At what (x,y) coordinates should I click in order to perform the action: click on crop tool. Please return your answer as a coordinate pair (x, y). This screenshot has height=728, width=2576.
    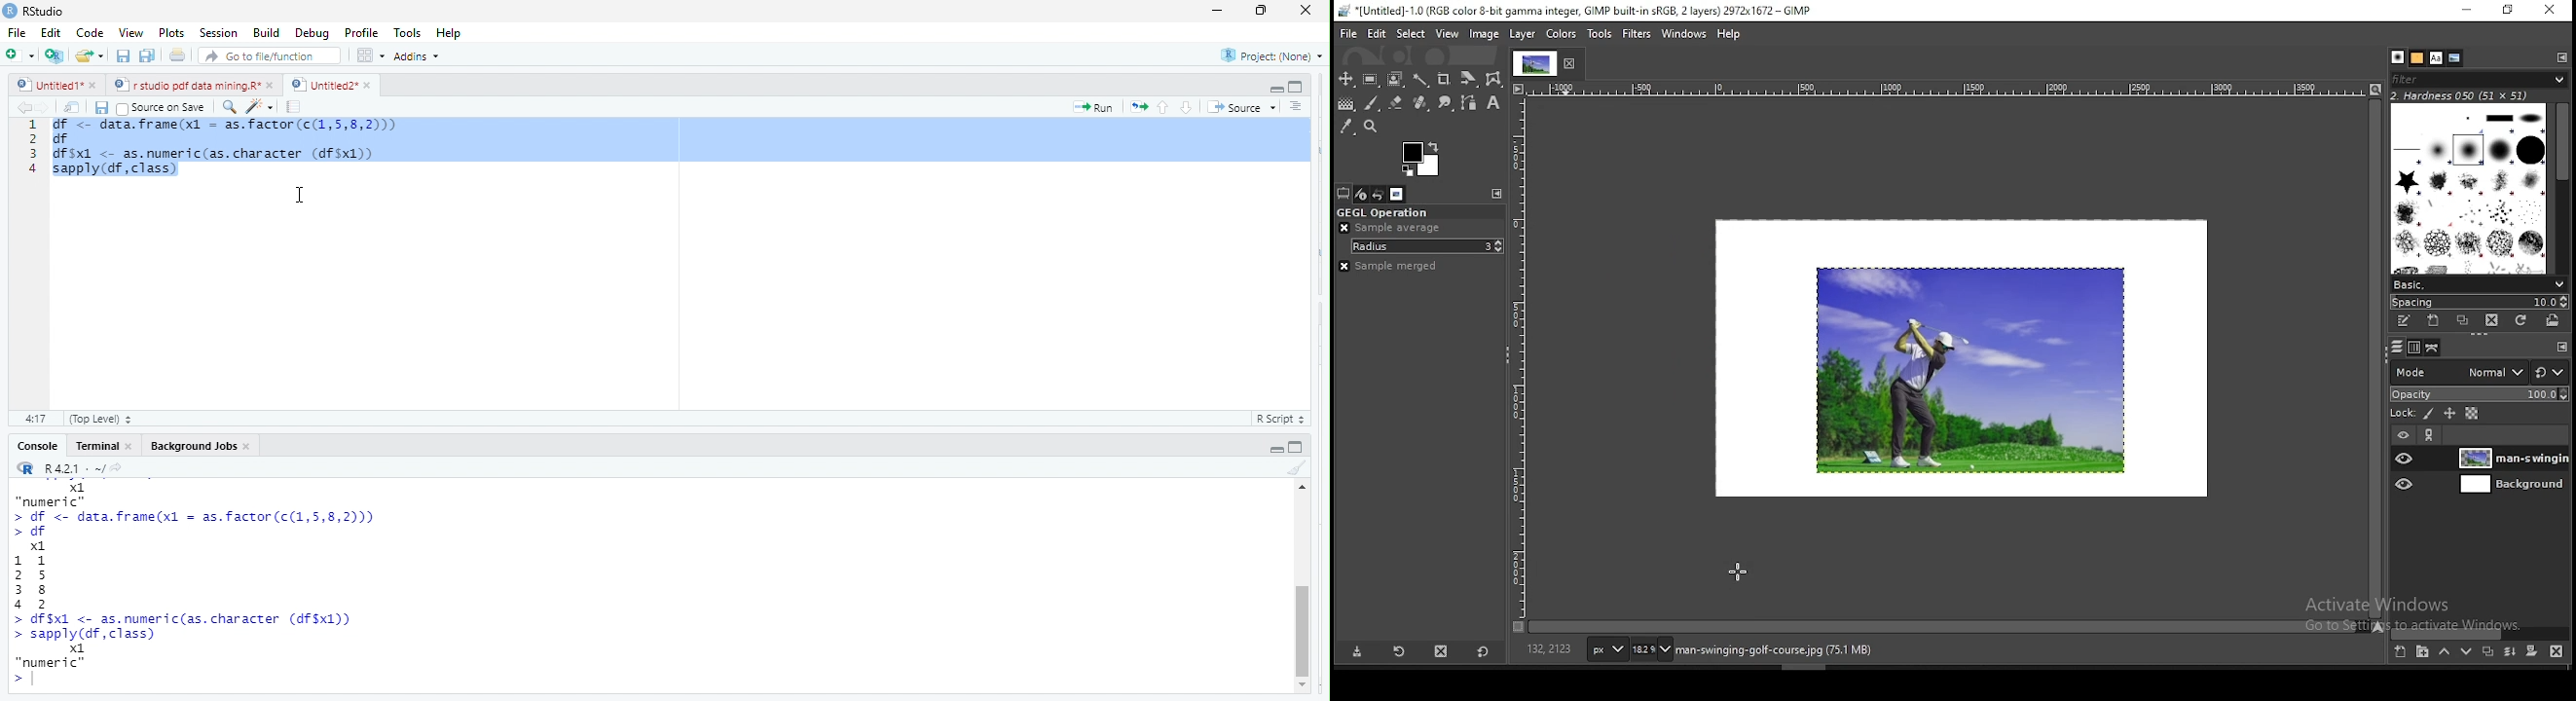
    Looking at the image, I should click on (1445, 80).